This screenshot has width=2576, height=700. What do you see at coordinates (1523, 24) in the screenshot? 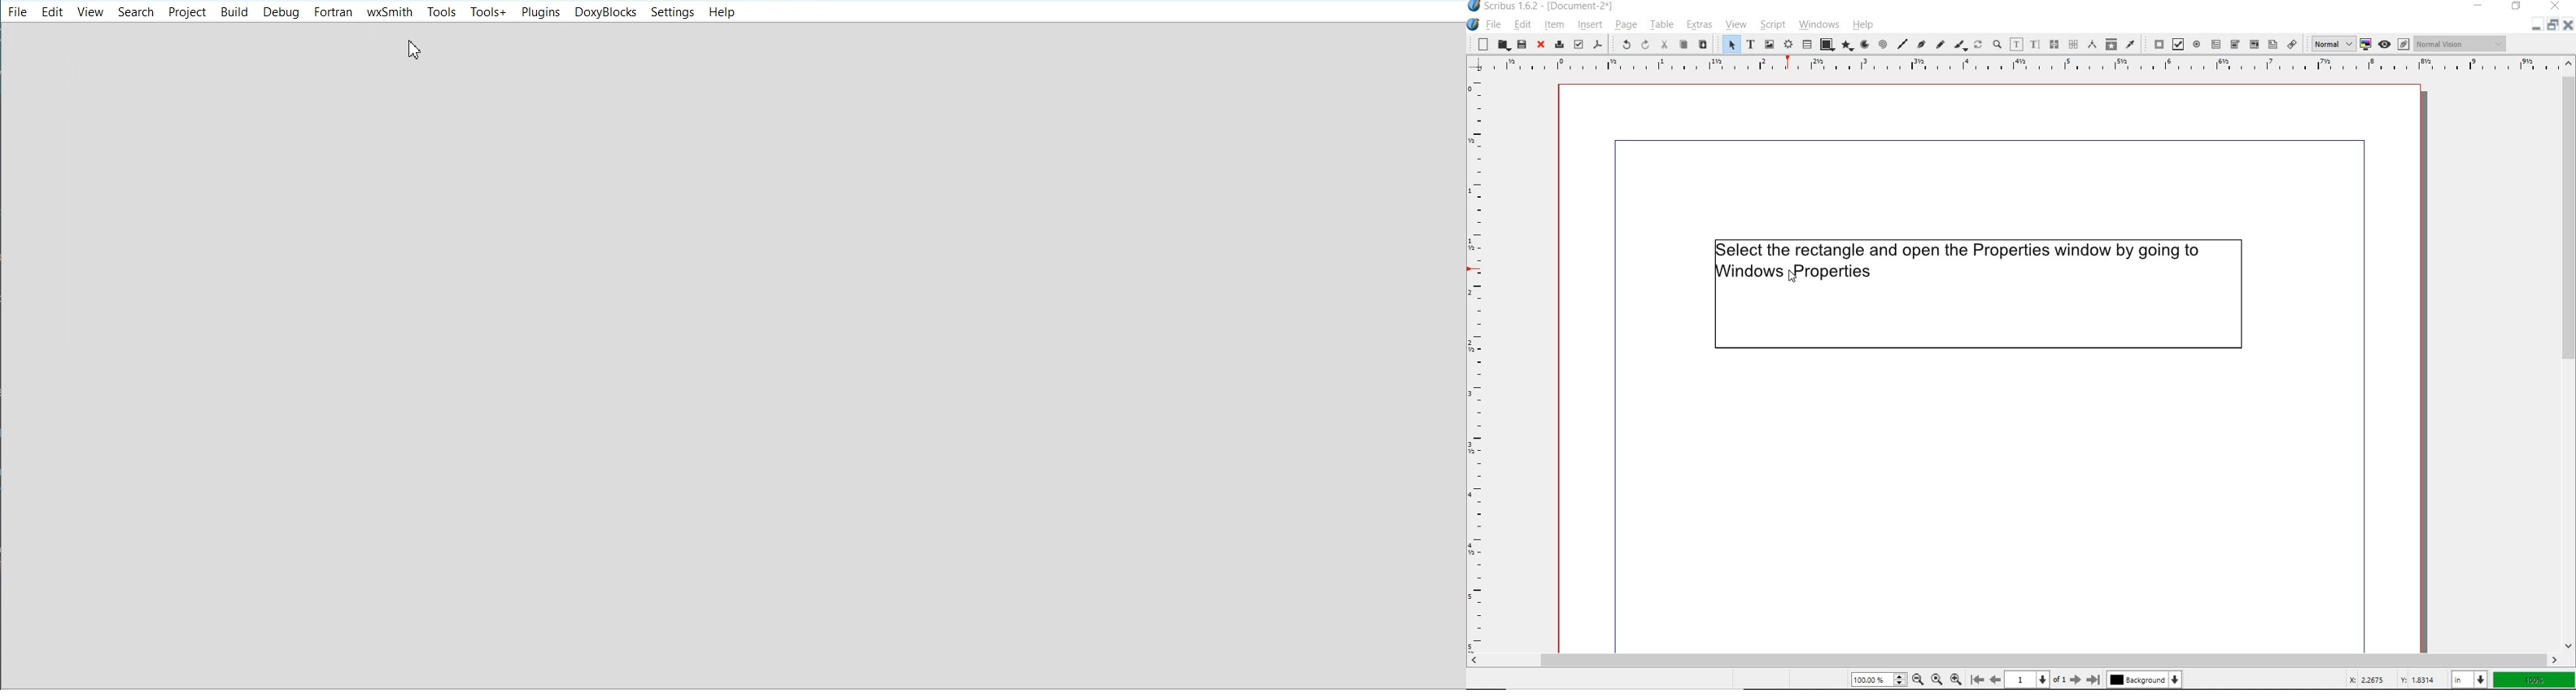
I see `edit` at bounding box center [1523, 24].